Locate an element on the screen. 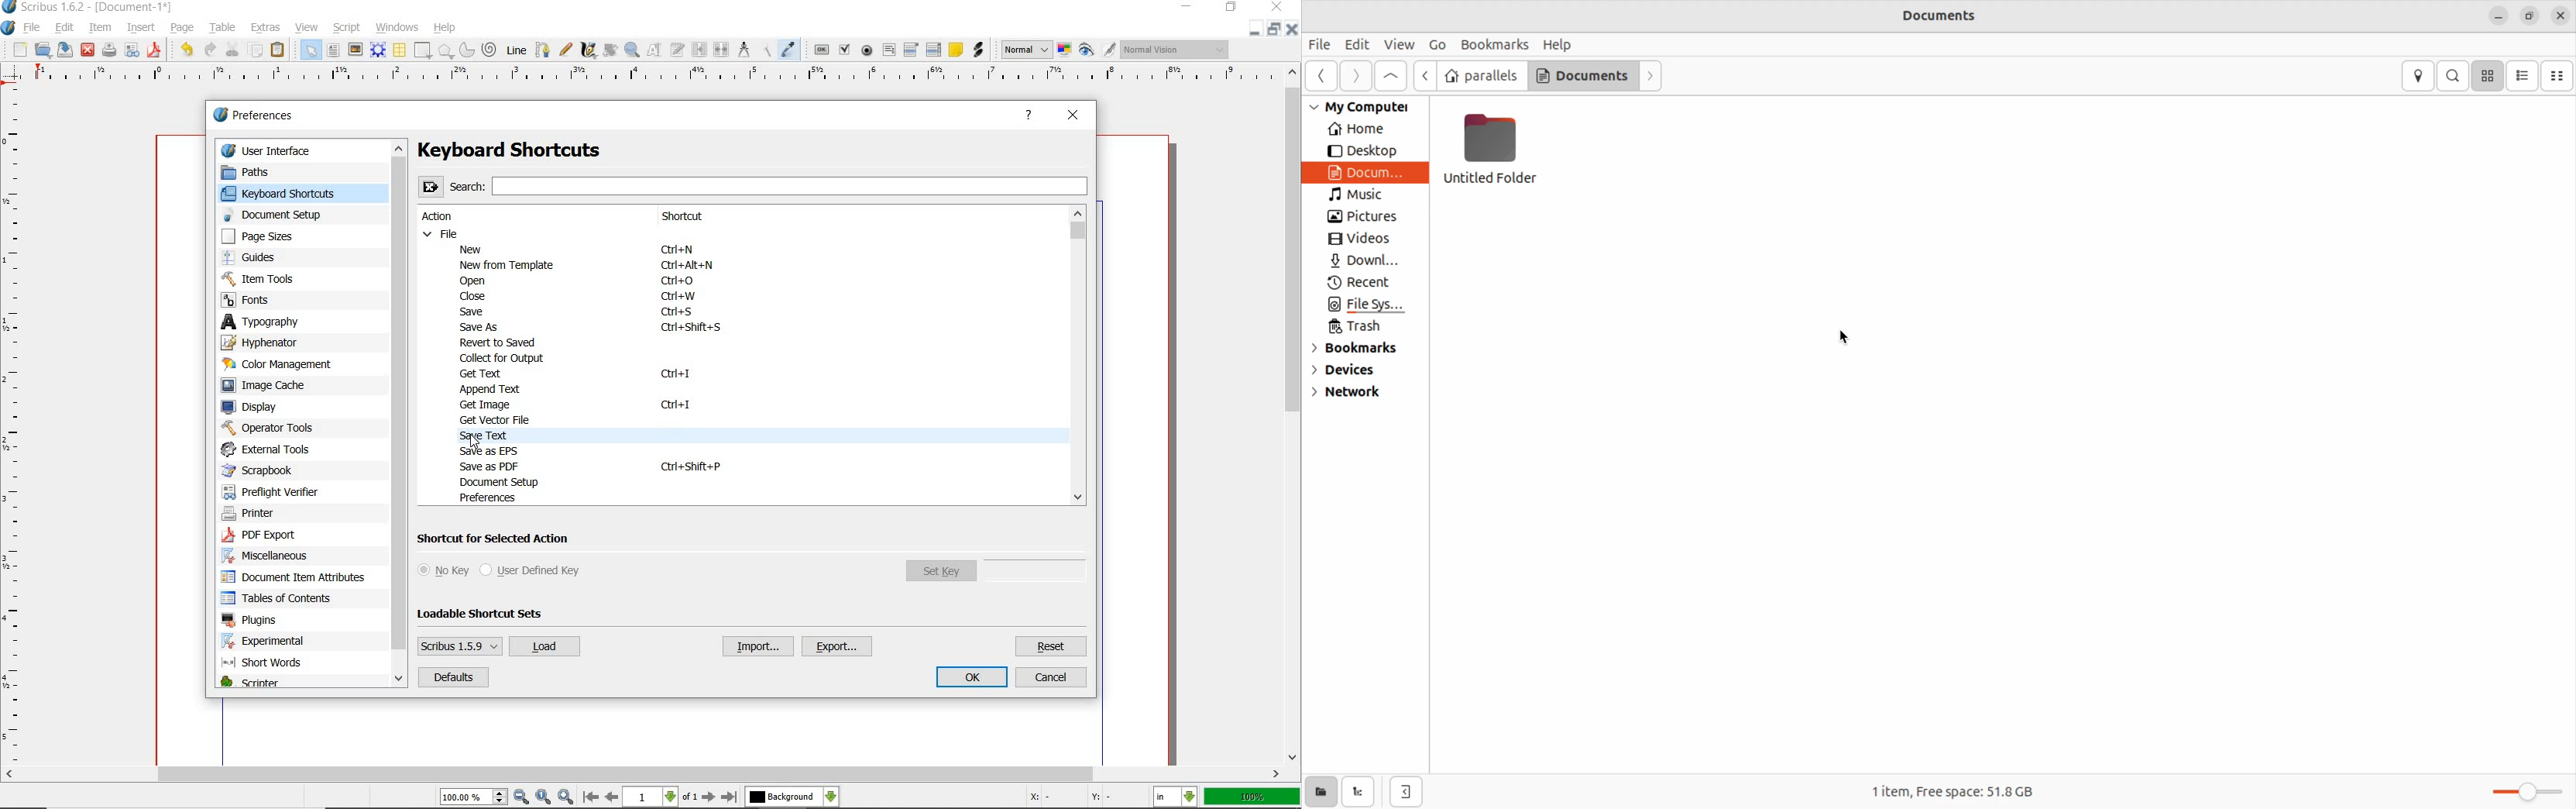  ruler is located at coordinates (14, 428).